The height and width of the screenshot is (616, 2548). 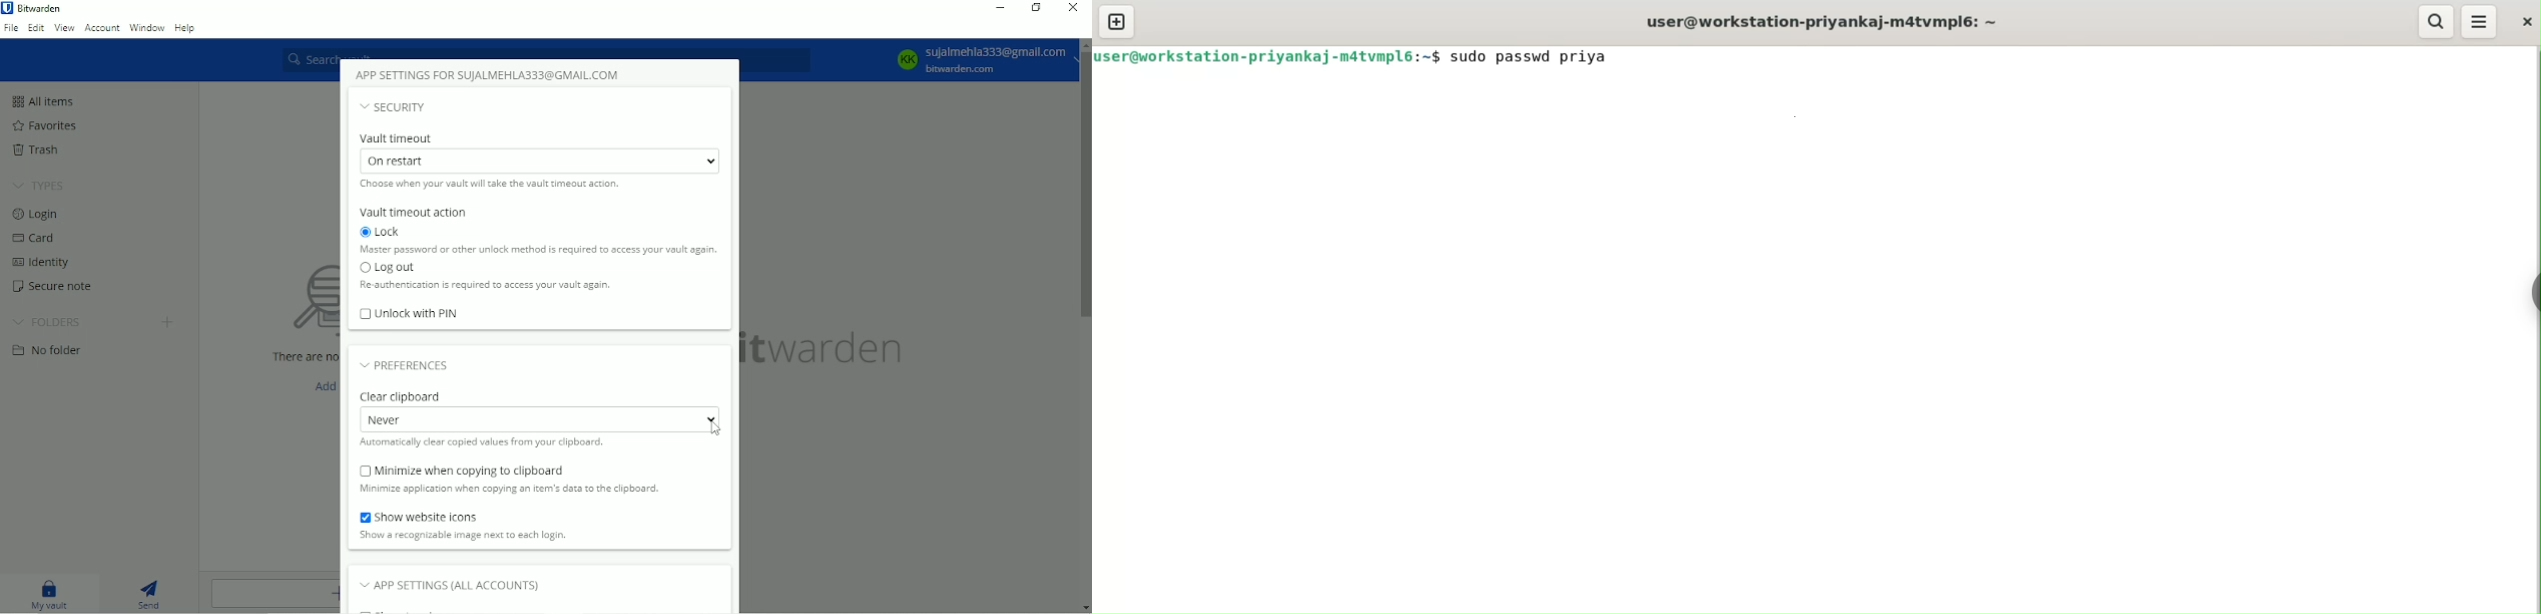 What do you see at coordinates (1085, 192) in the screenshot?
I see `Vertical scrollbar` at bounding box center [1085, 192].